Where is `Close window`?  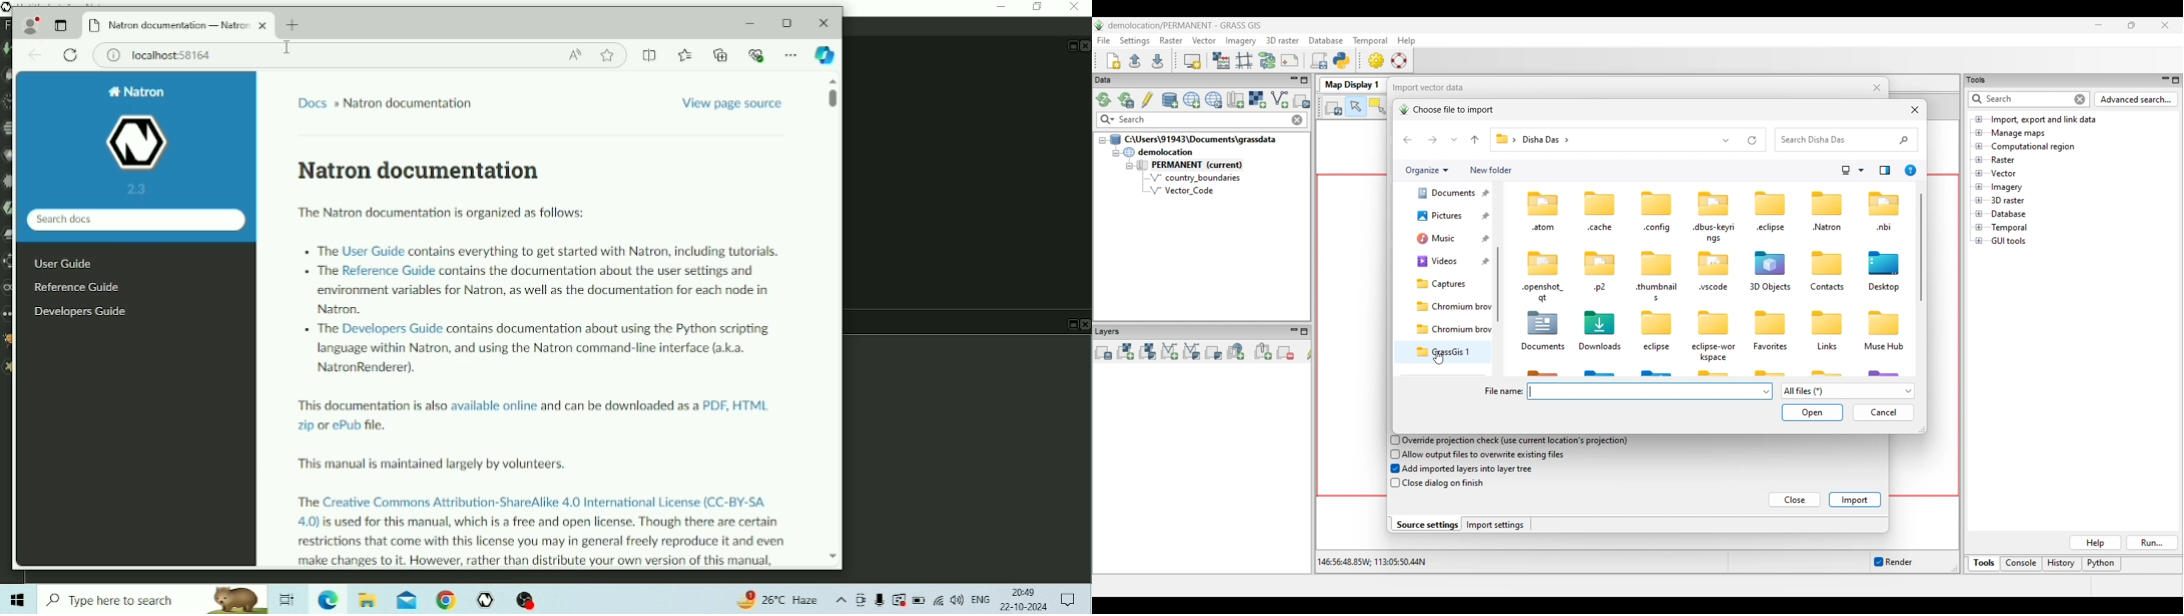 Close window is located at coordinates (1915, 110).